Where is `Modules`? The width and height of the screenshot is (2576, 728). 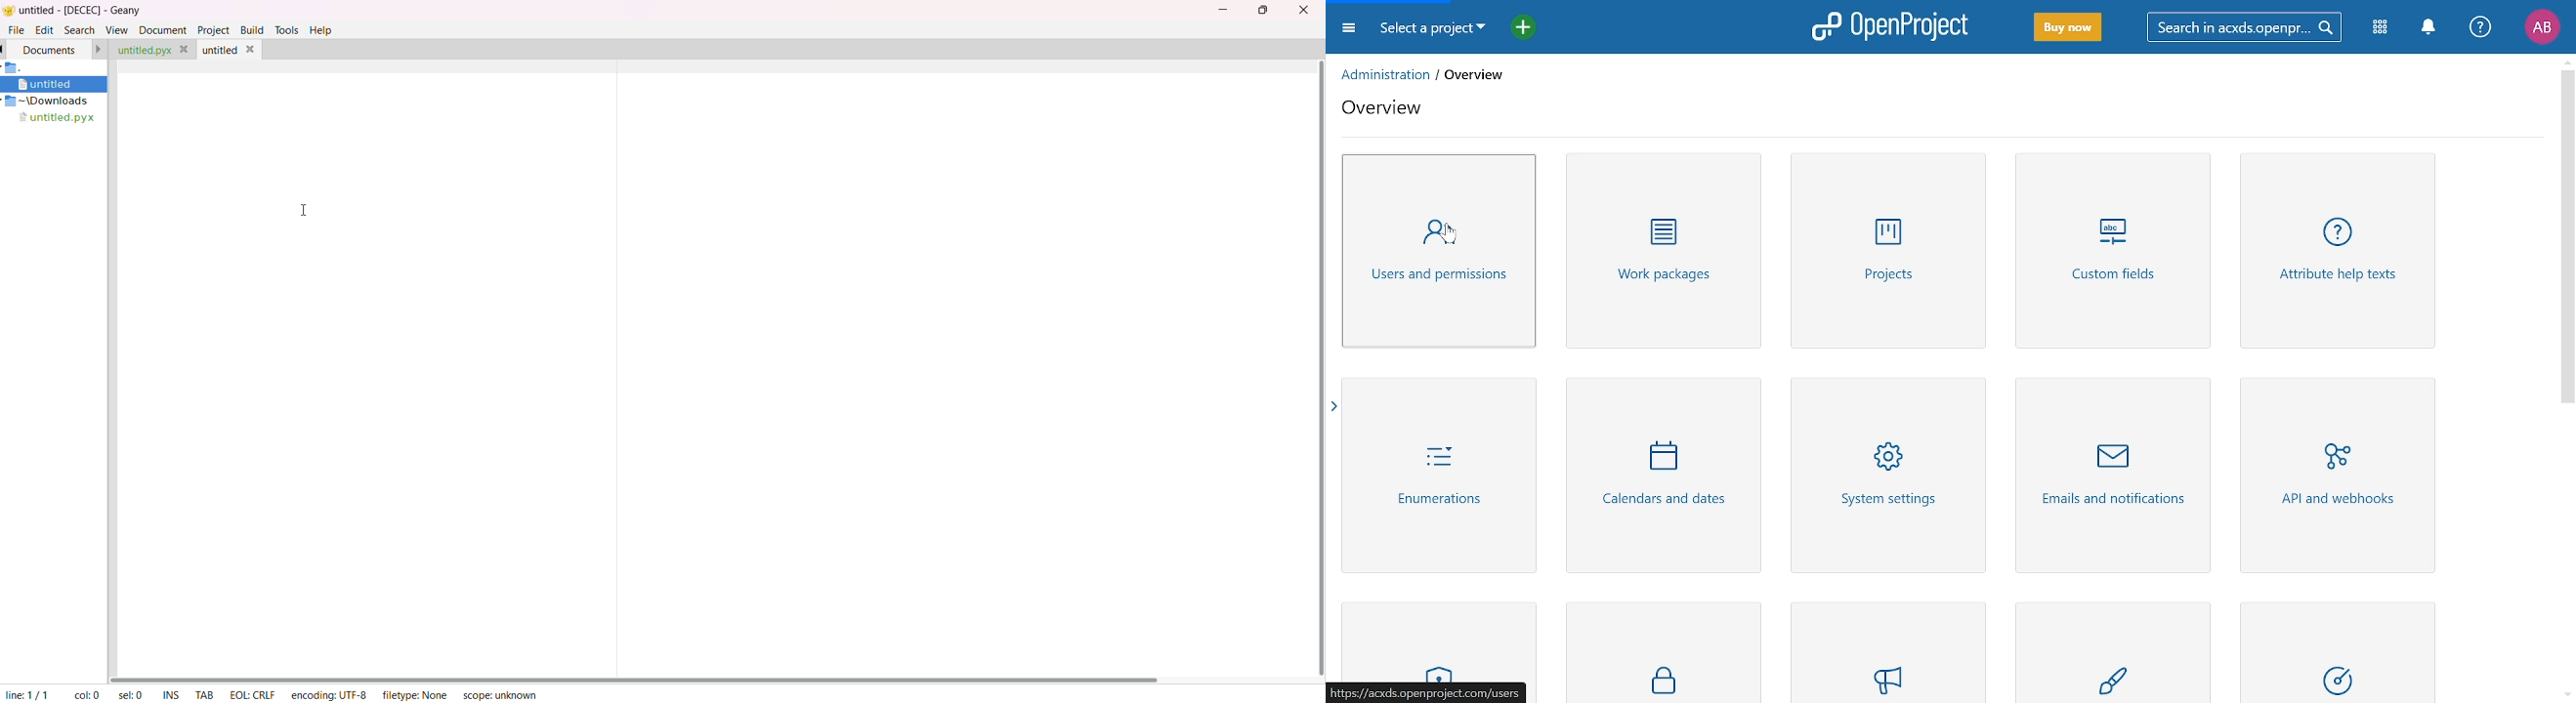 Modules is located at coordinates (2382, 26).